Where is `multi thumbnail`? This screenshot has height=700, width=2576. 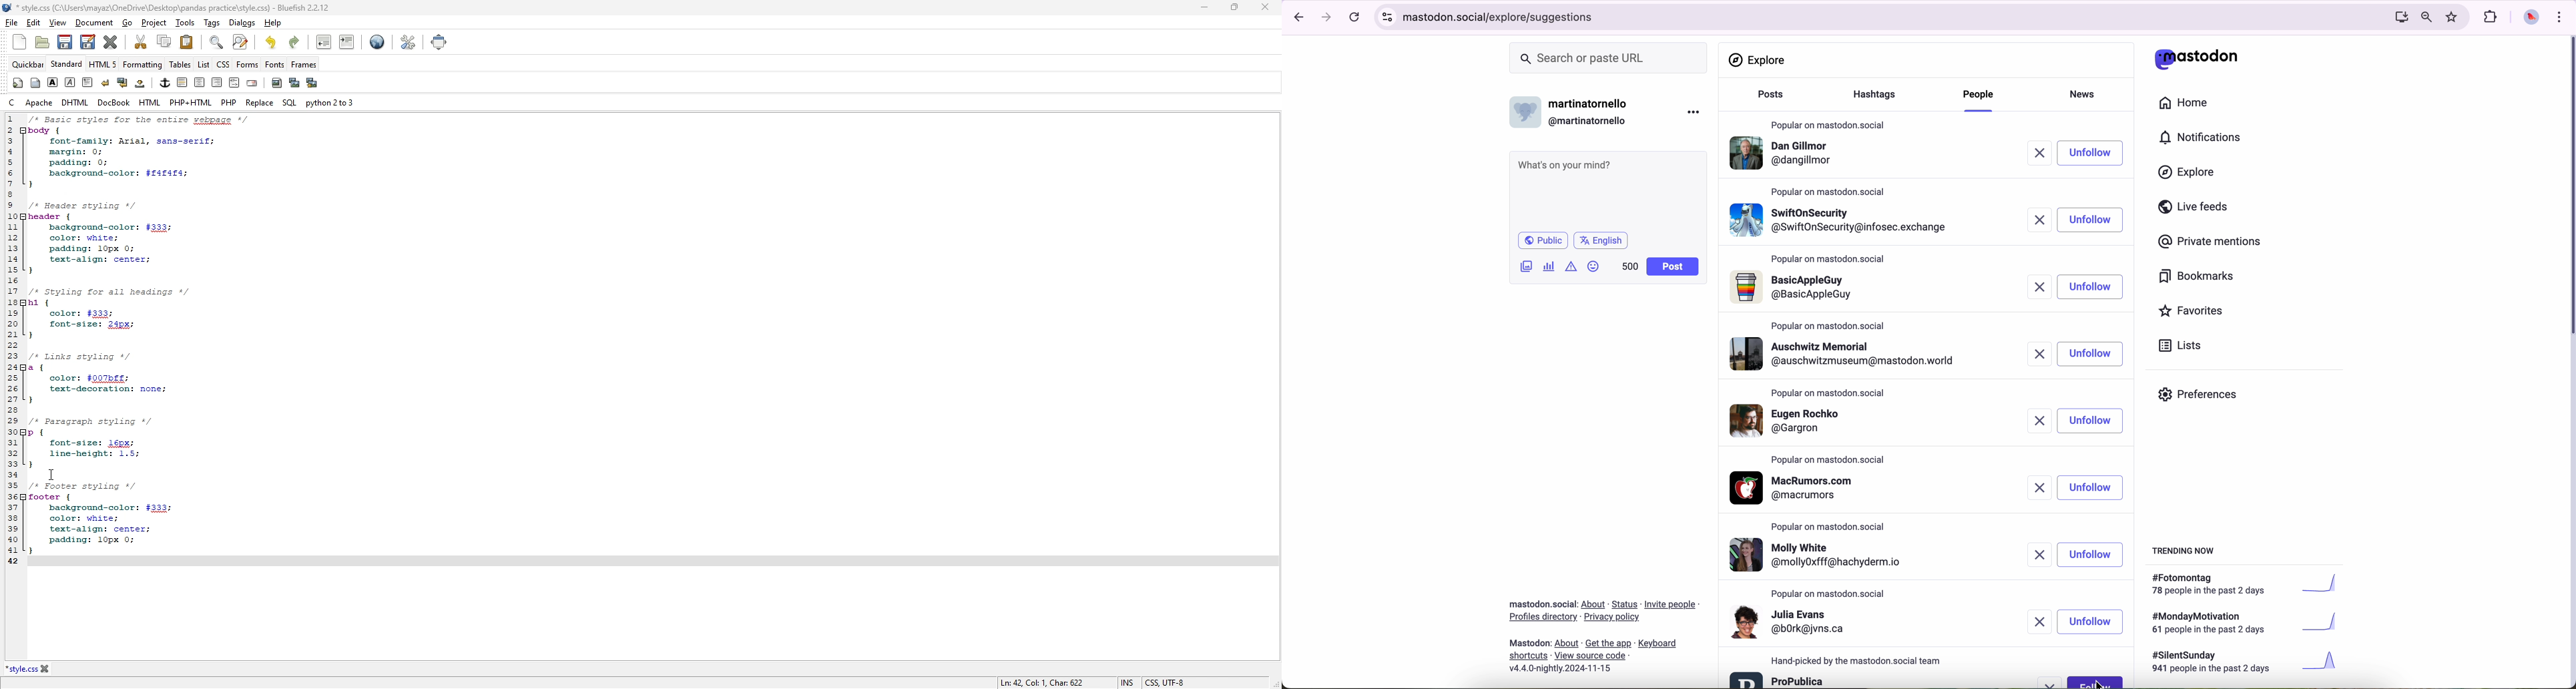 multi thumbnail is located at coordinates (312, 83).